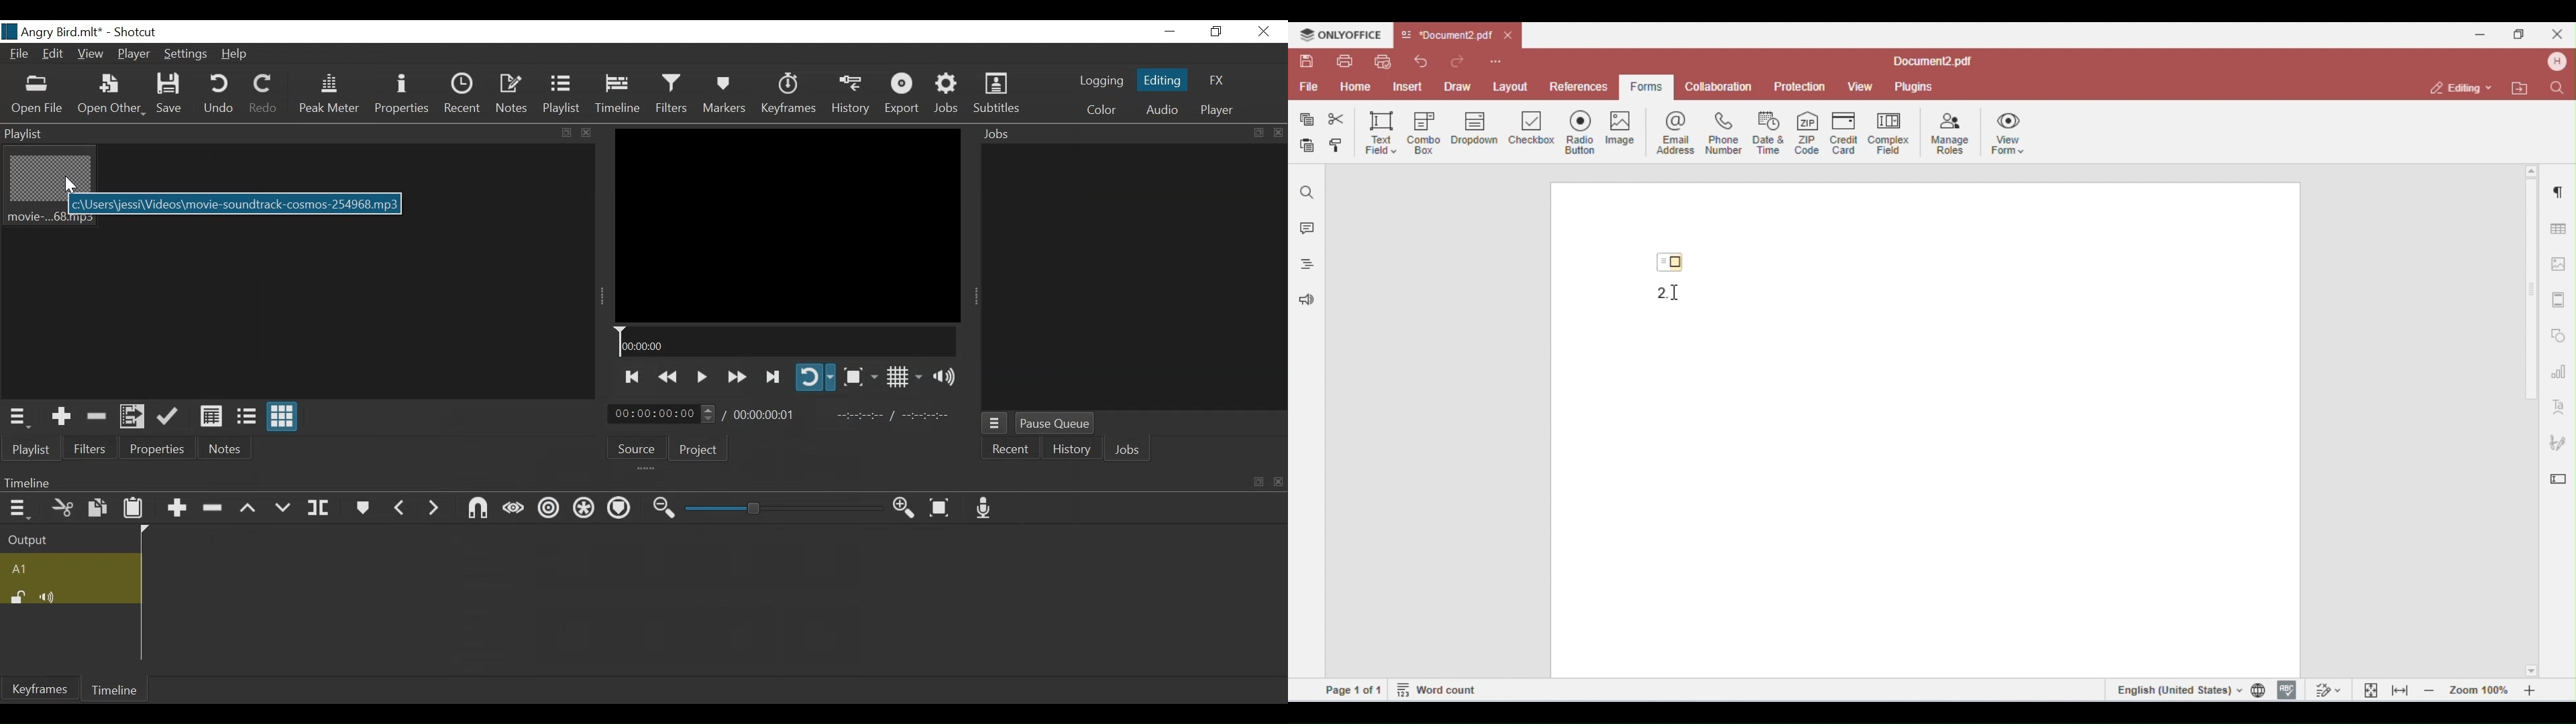  I want to click on Jobs Panel, so click(1130, 276).